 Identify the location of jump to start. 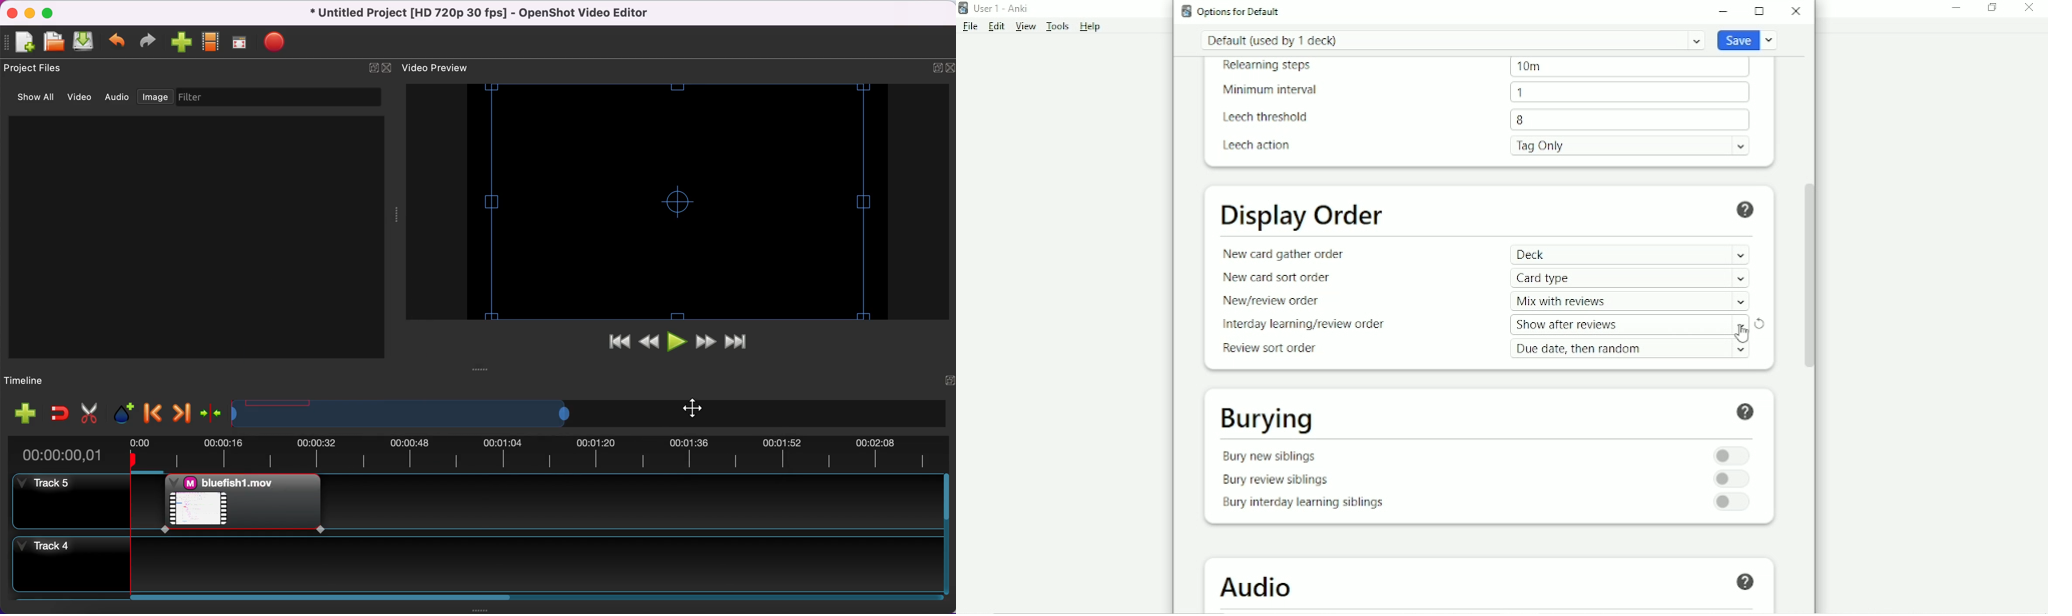
(617, 343).